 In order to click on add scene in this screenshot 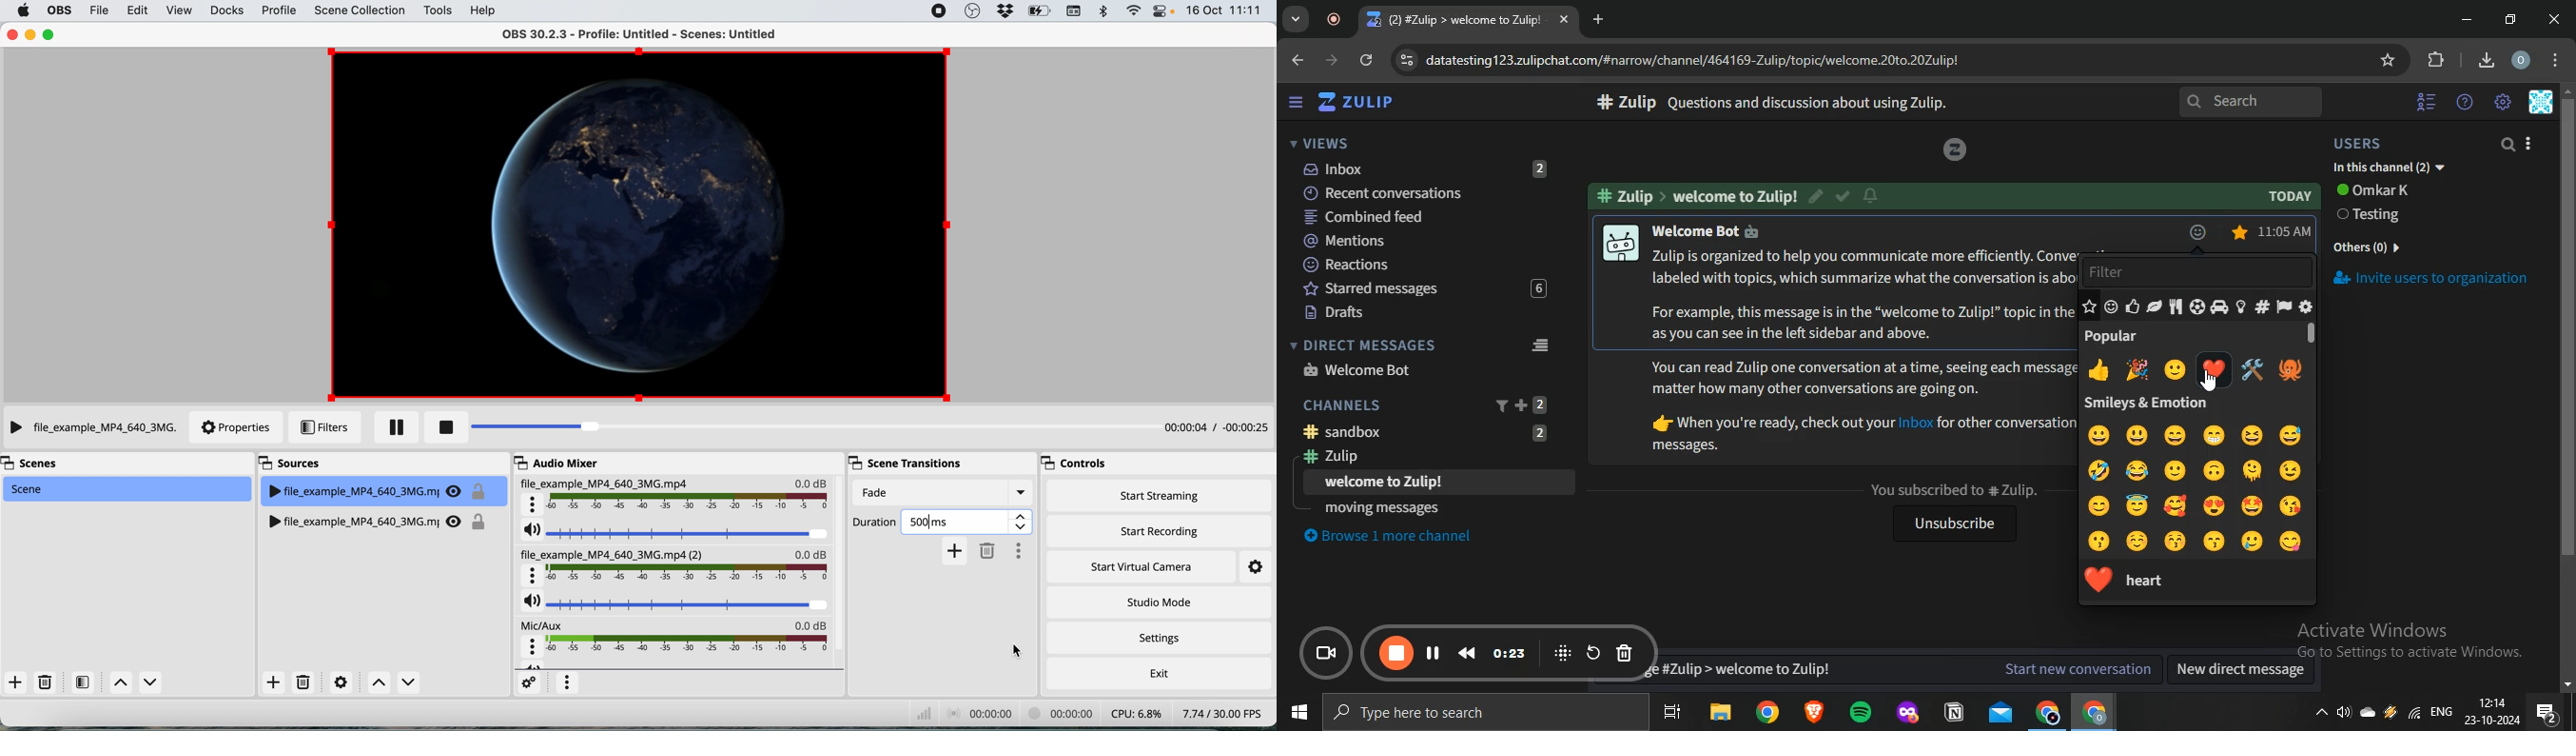, I will do `click(16, 682)`.